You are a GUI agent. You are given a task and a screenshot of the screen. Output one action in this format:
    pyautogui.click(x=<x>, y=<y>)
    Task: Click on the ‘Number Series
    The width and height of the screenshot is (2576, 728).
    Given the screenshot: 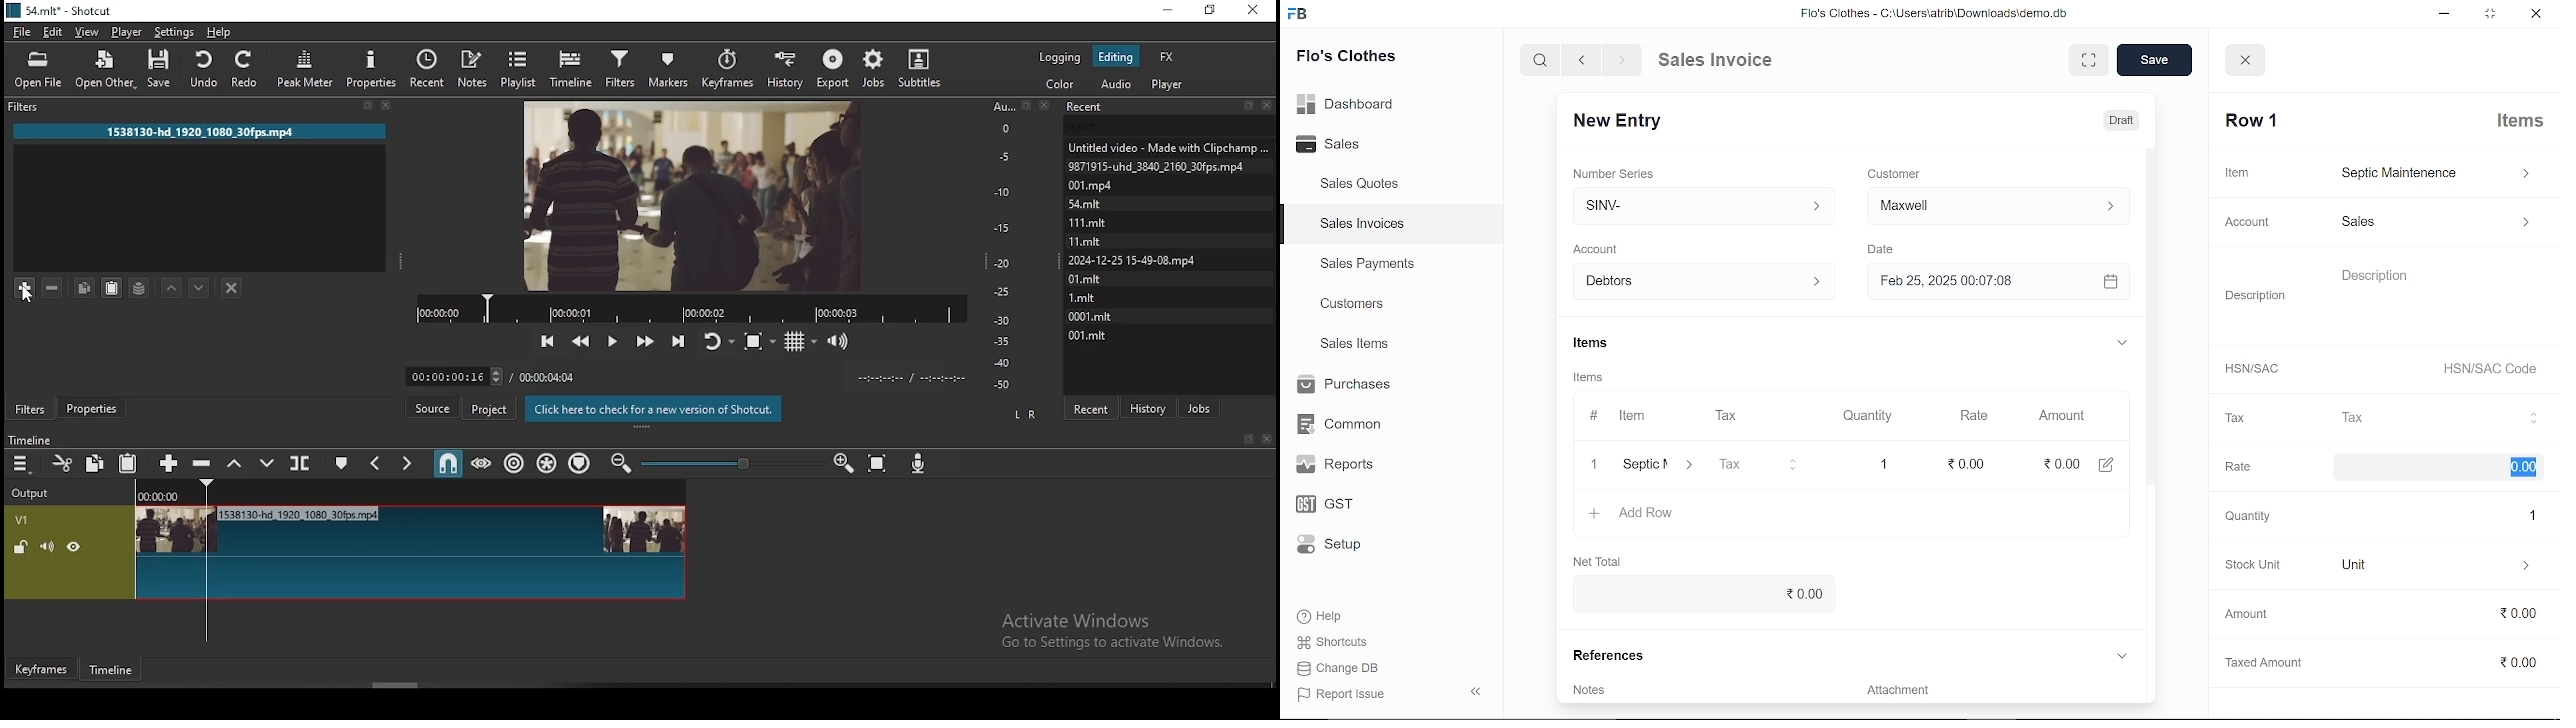 What is the action you would take?
    pyautogui.click(x=1618, y=173)
    